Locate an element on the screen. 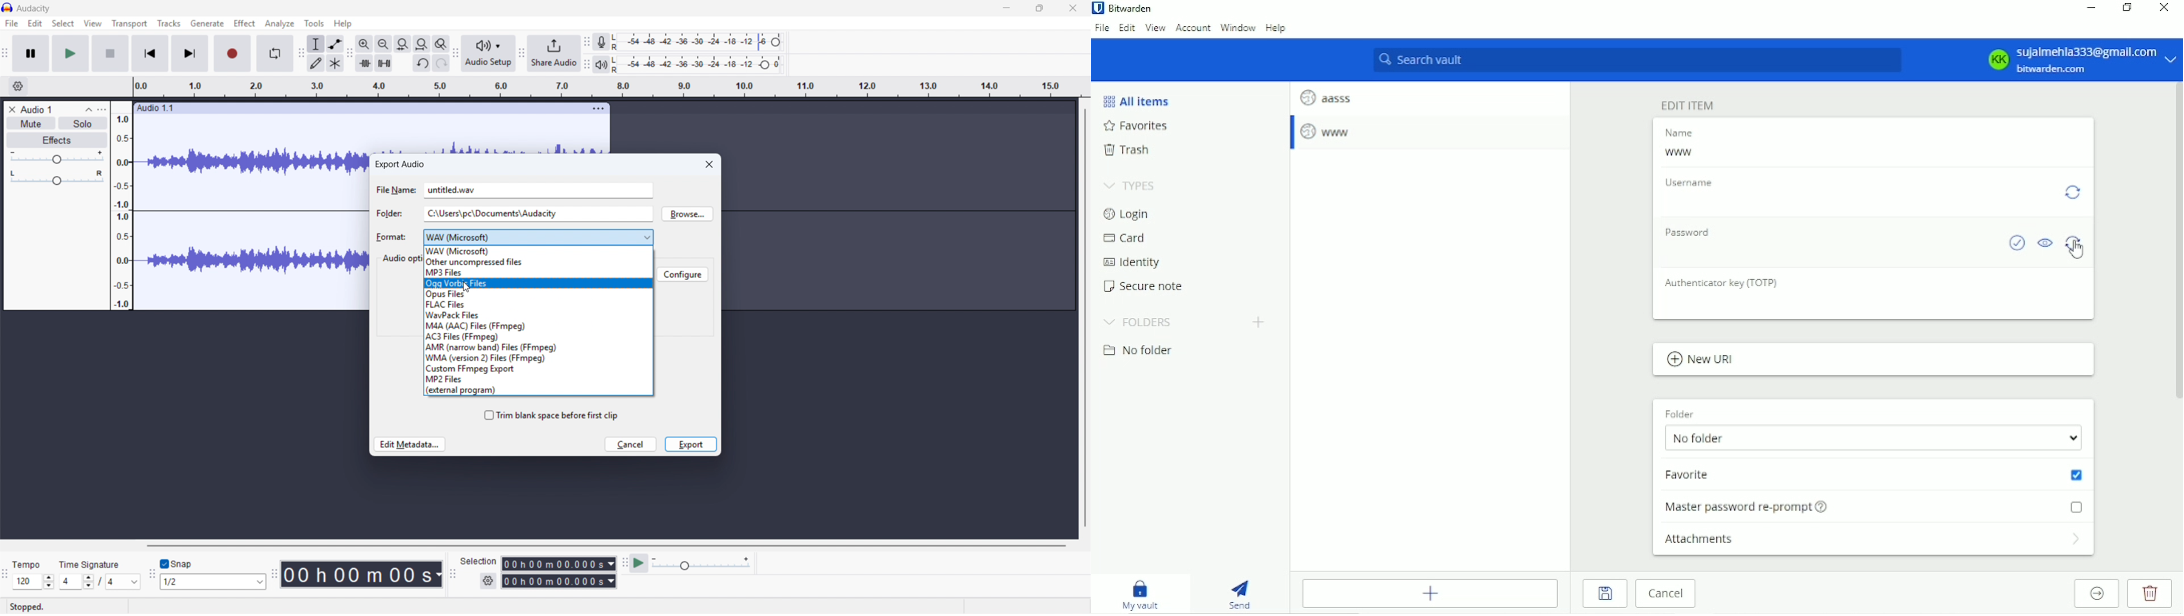  Attachments is located at coordinates (1875, 543).